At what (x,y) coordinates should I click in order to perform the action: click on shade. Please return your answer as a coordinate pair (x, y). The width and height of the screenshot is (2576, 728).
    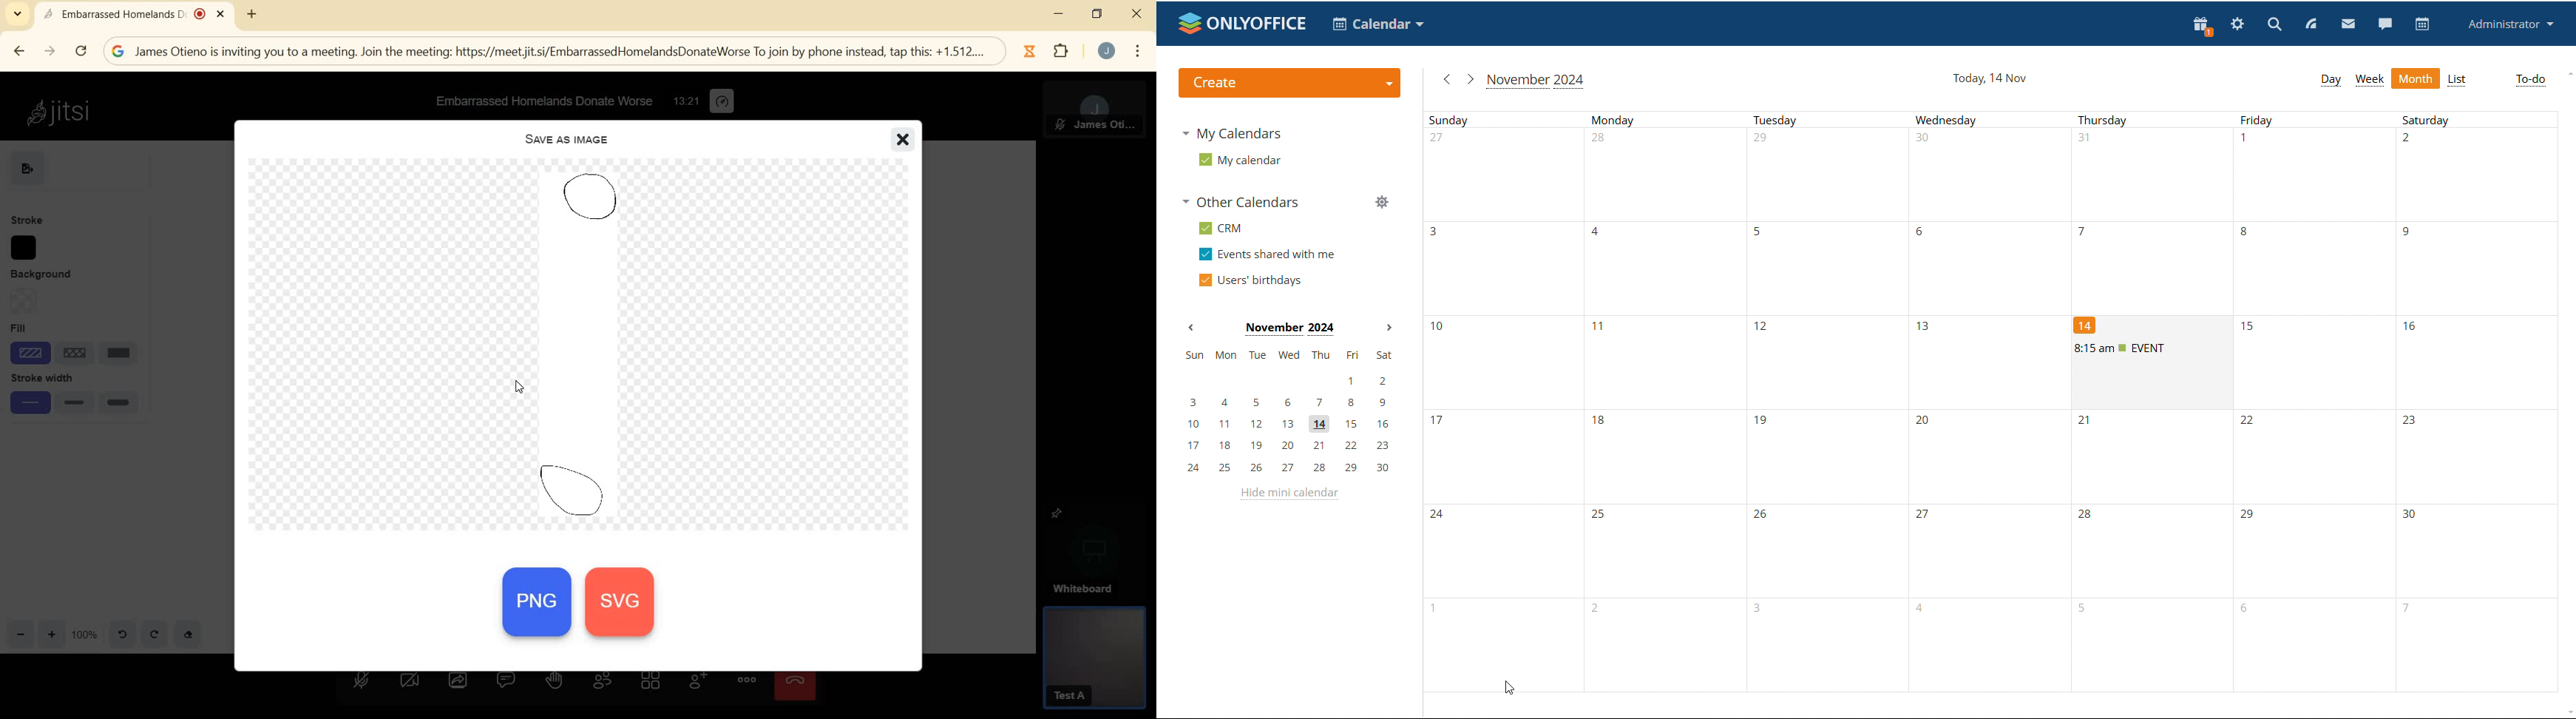
    Looking at the image, I should click on (27, 353).